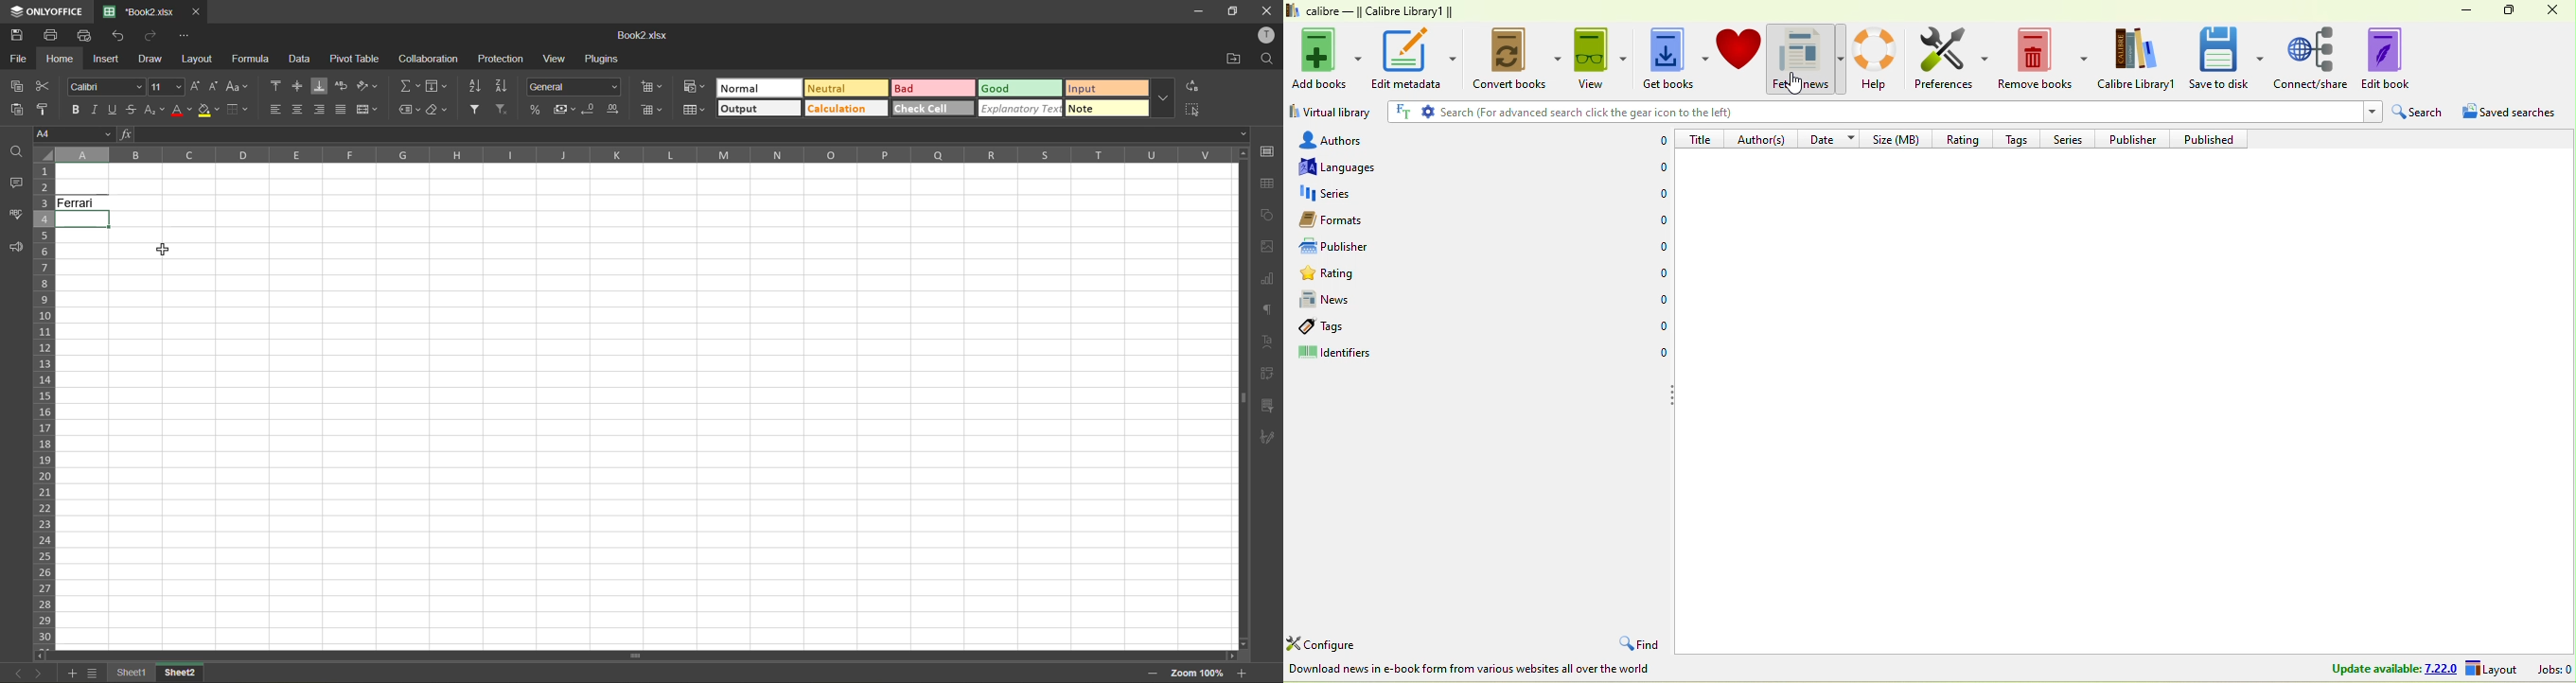  Describe the element at coordinates (45, 110) in the screenshot. I see `copy style` at that location.